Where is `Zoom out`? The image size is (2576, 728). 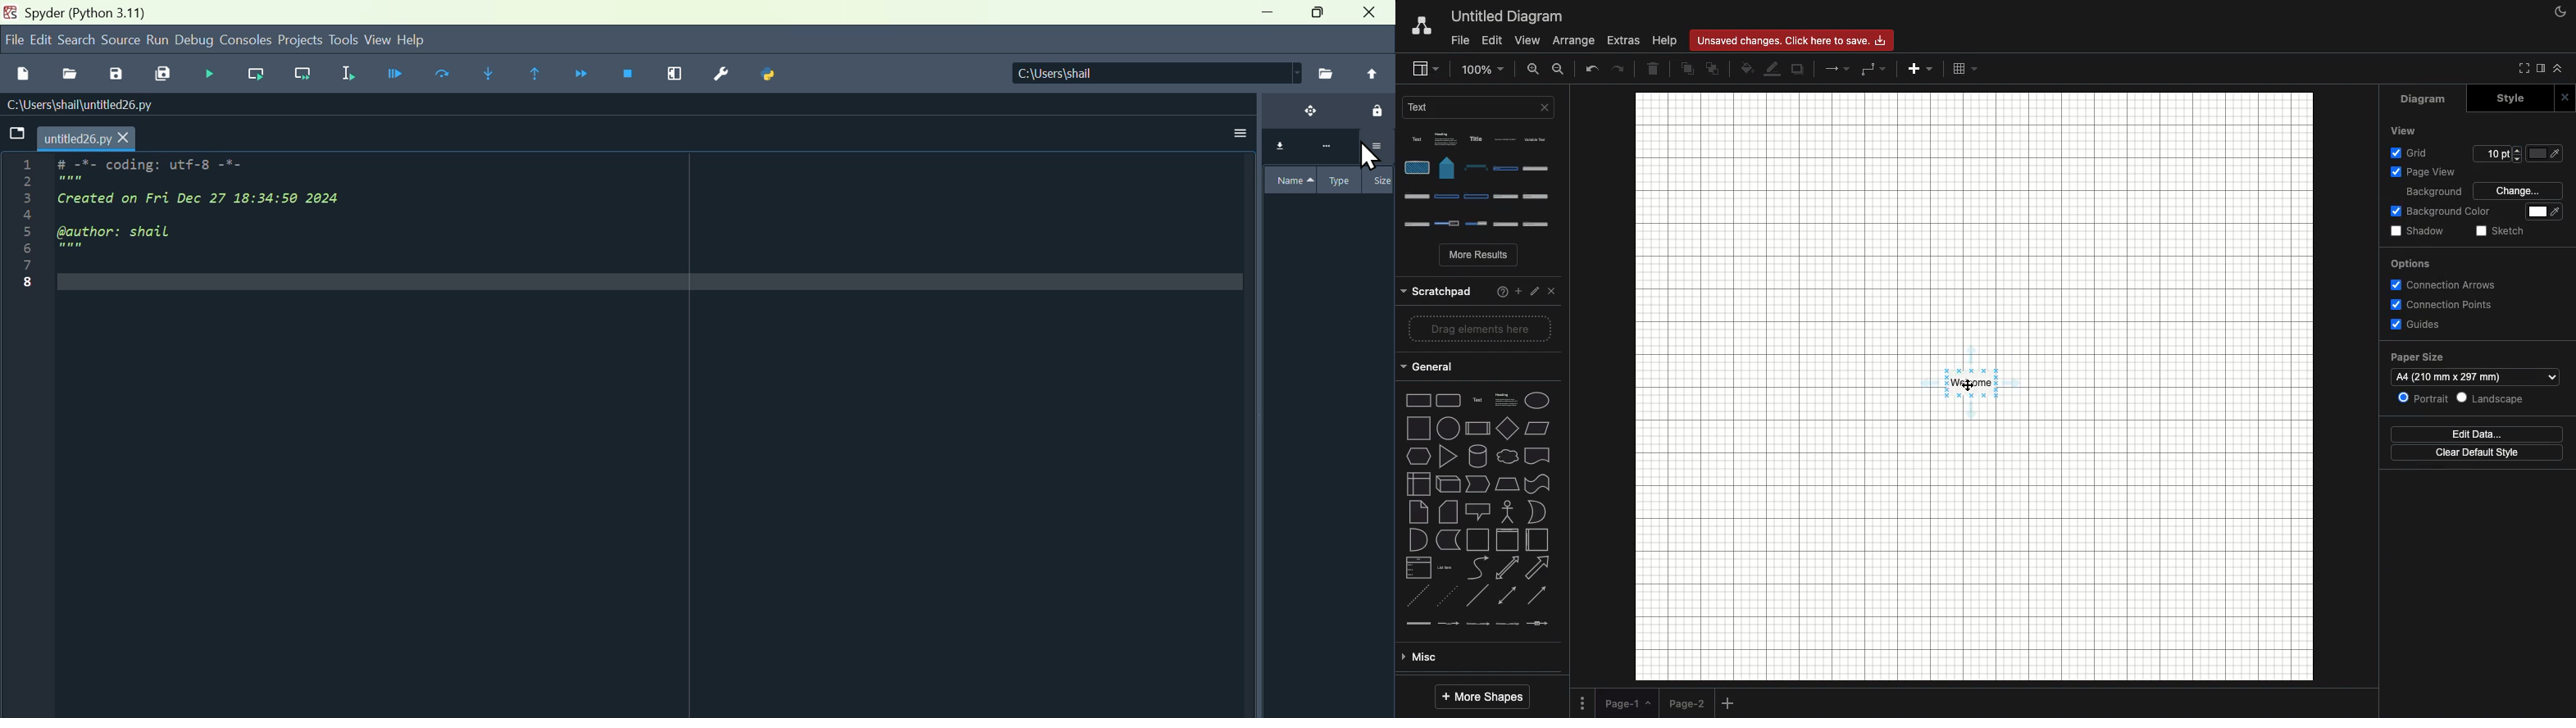
Zoom out is located at coordinates (1566, 69).